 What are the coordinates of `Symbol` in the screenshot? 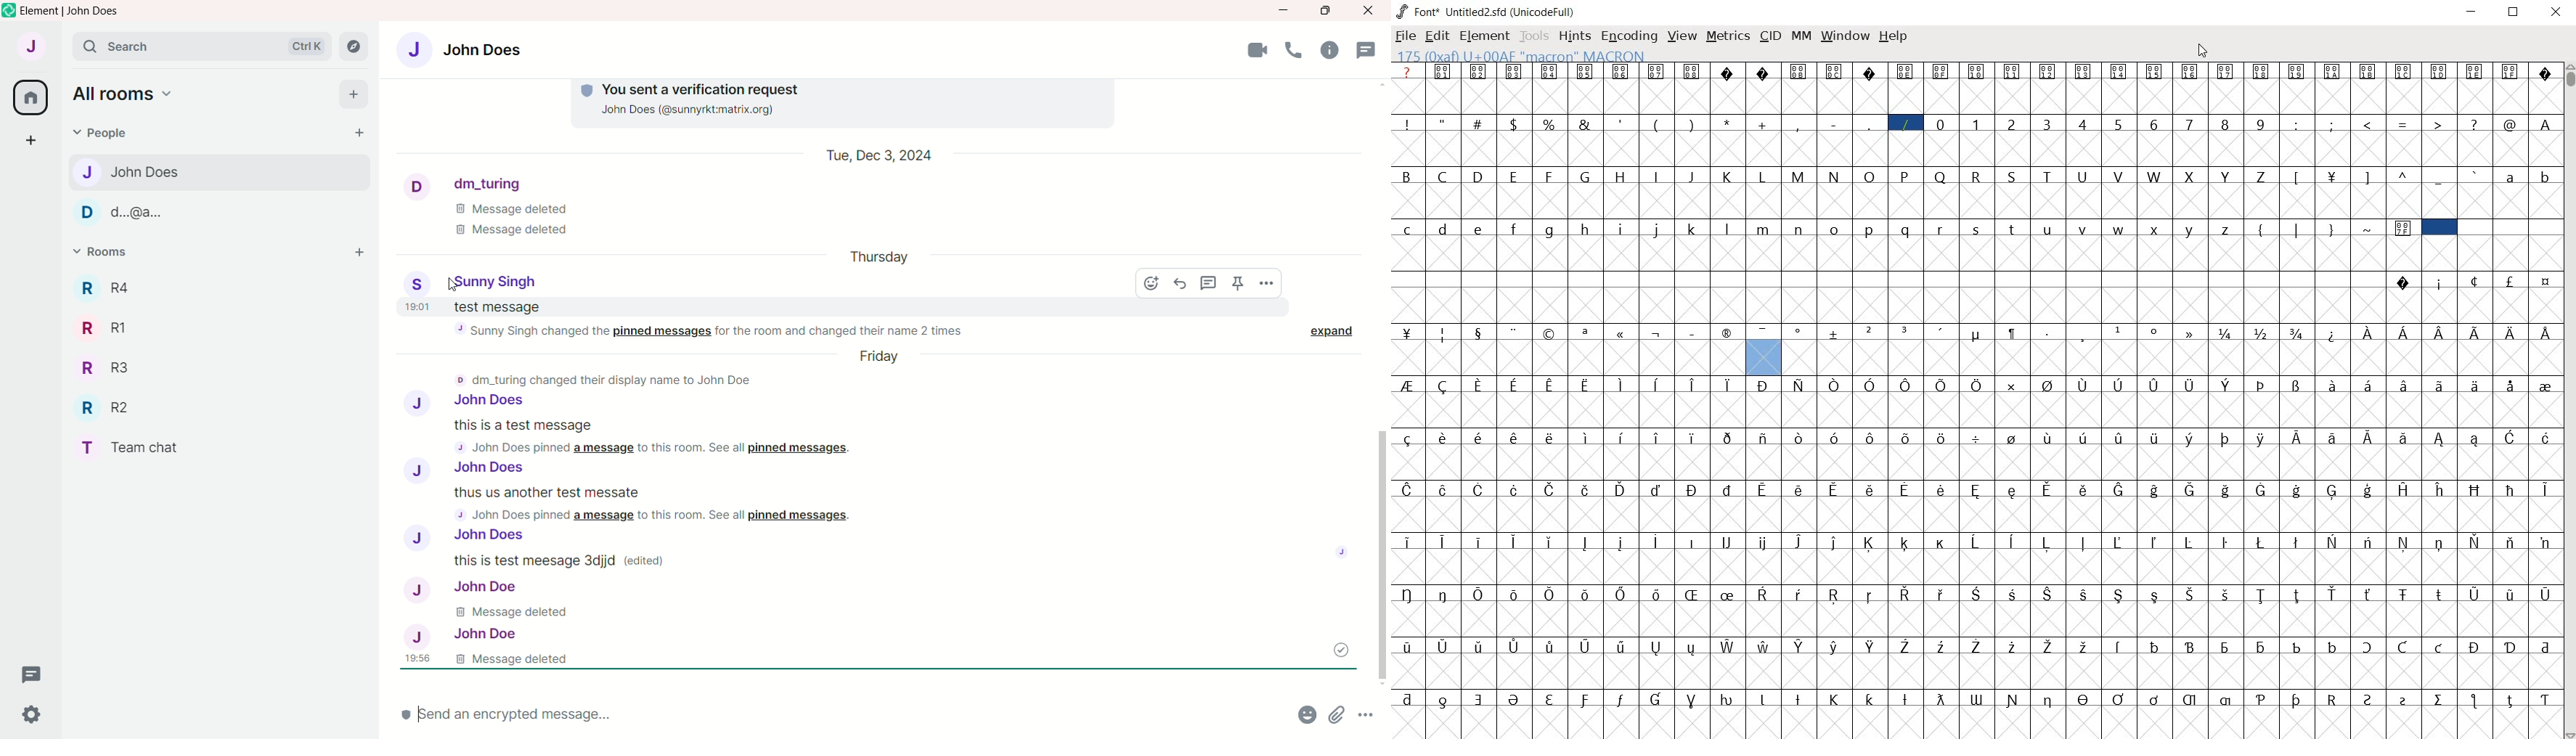 It's located at (1624, 594).